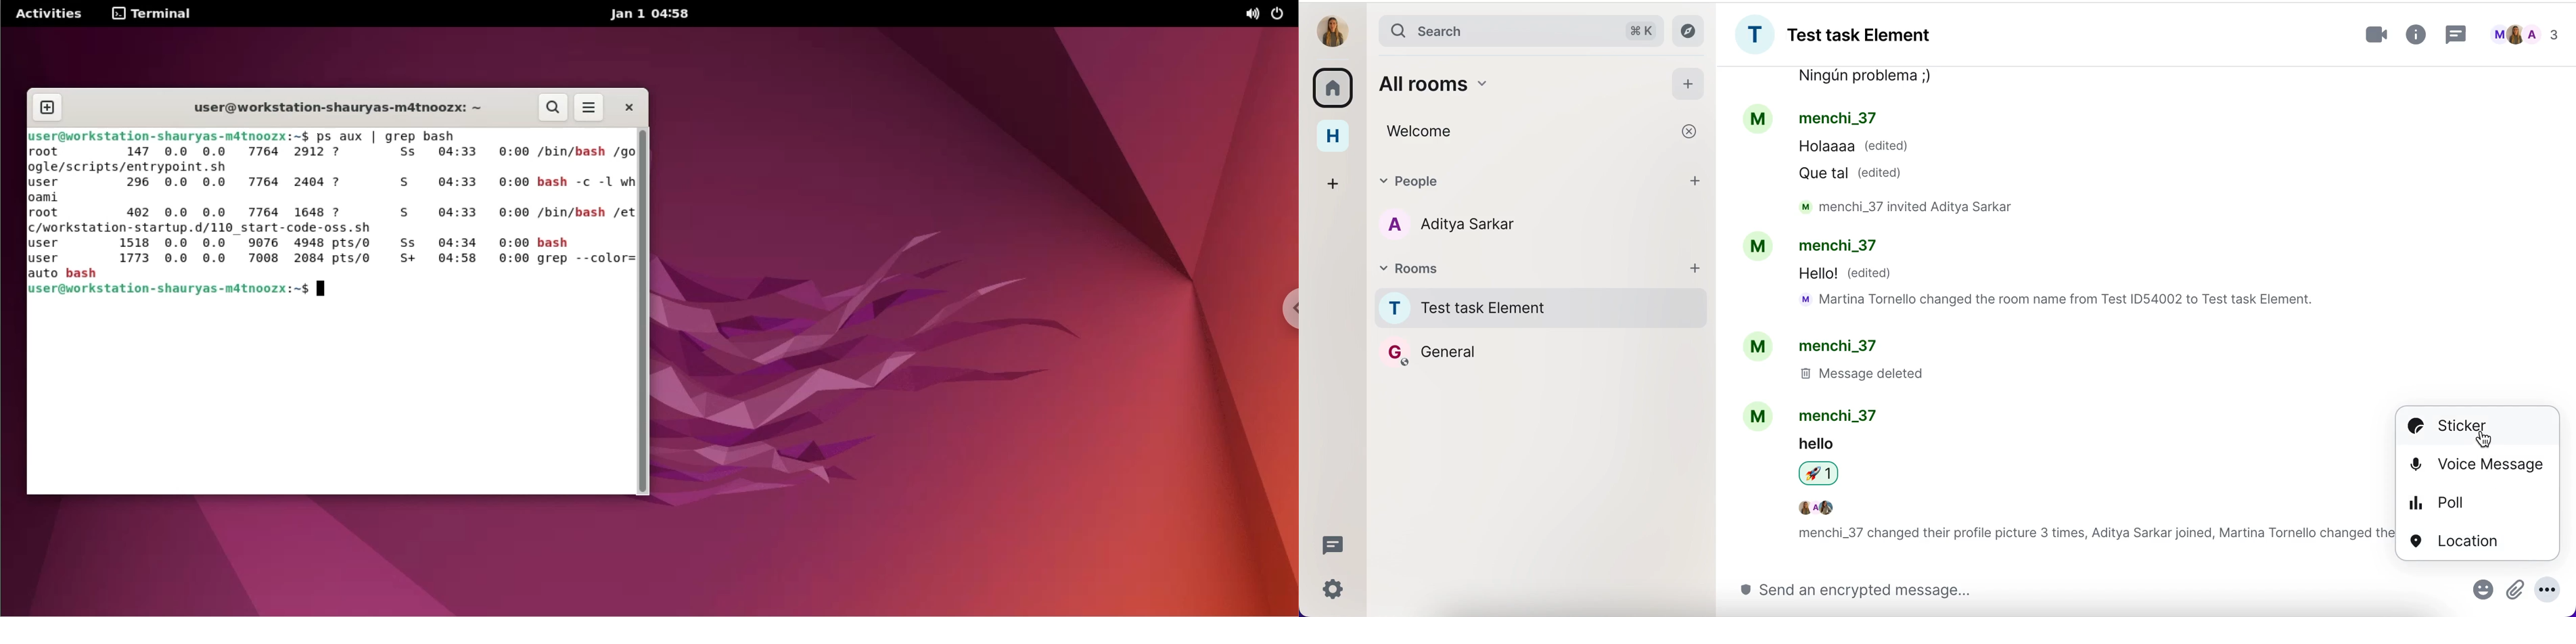 This screenshot has height=644, width=2576. I want to click on attachments, so click(2514, 589).